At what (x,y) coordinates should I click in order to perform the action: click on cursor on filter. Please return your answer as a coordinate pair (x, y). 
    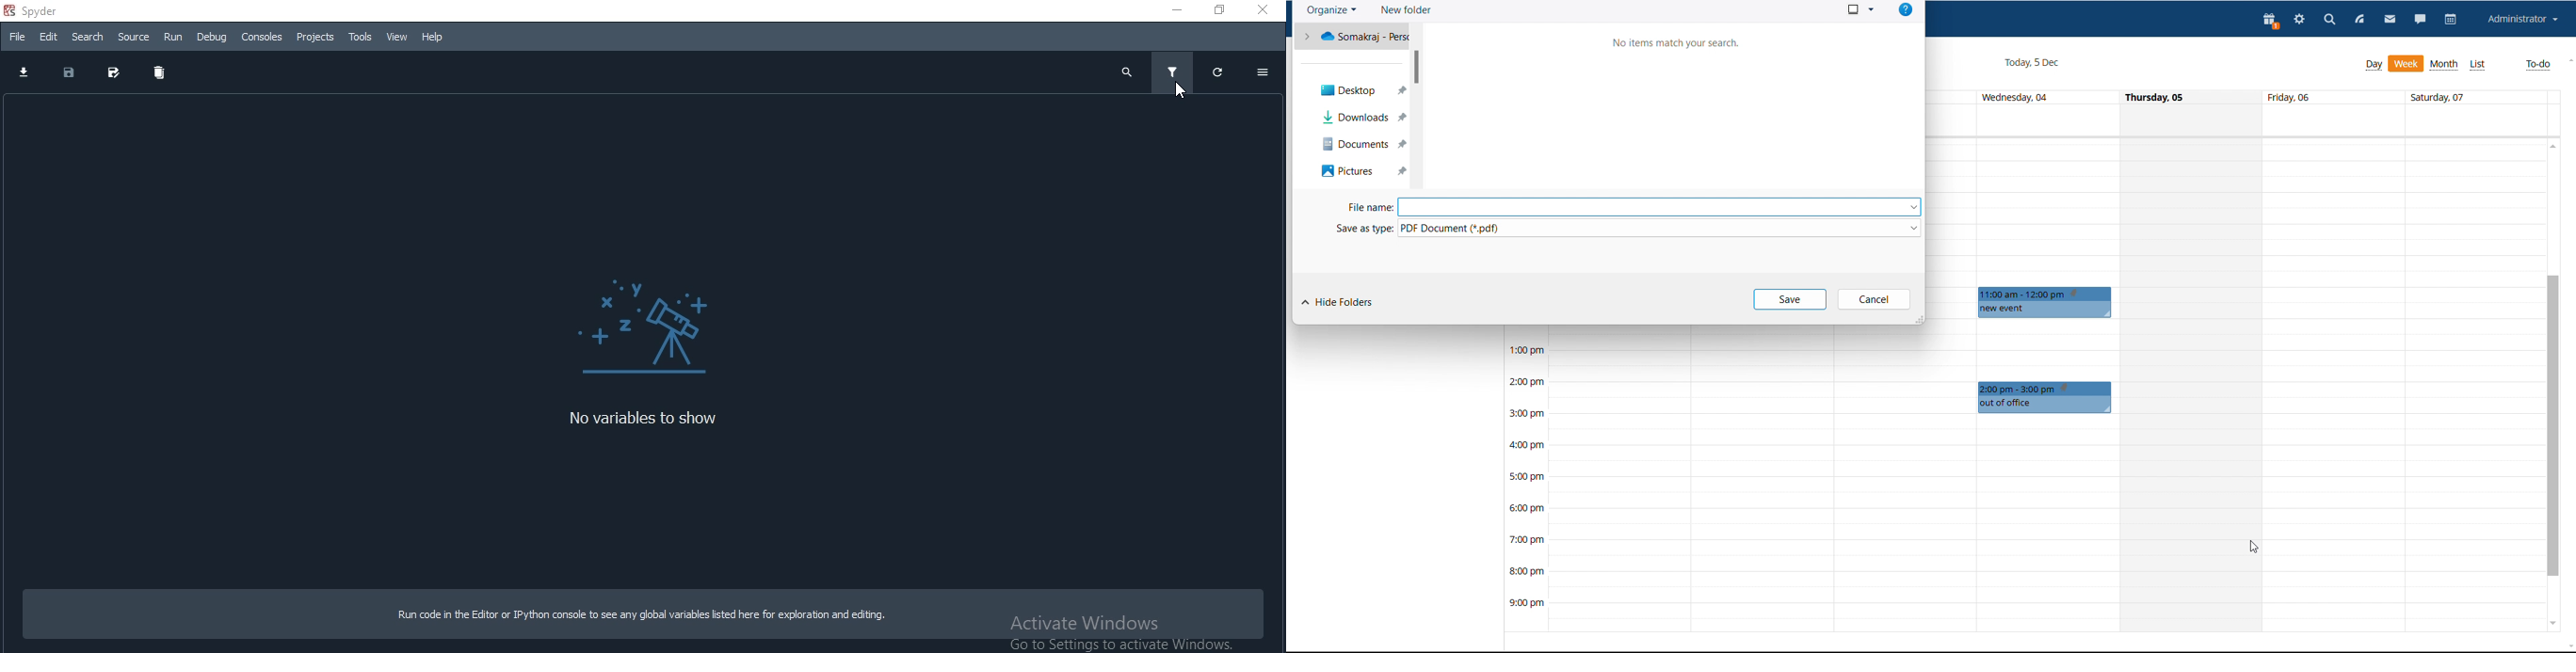
    Looking at the image, I should click on (1182, 89).